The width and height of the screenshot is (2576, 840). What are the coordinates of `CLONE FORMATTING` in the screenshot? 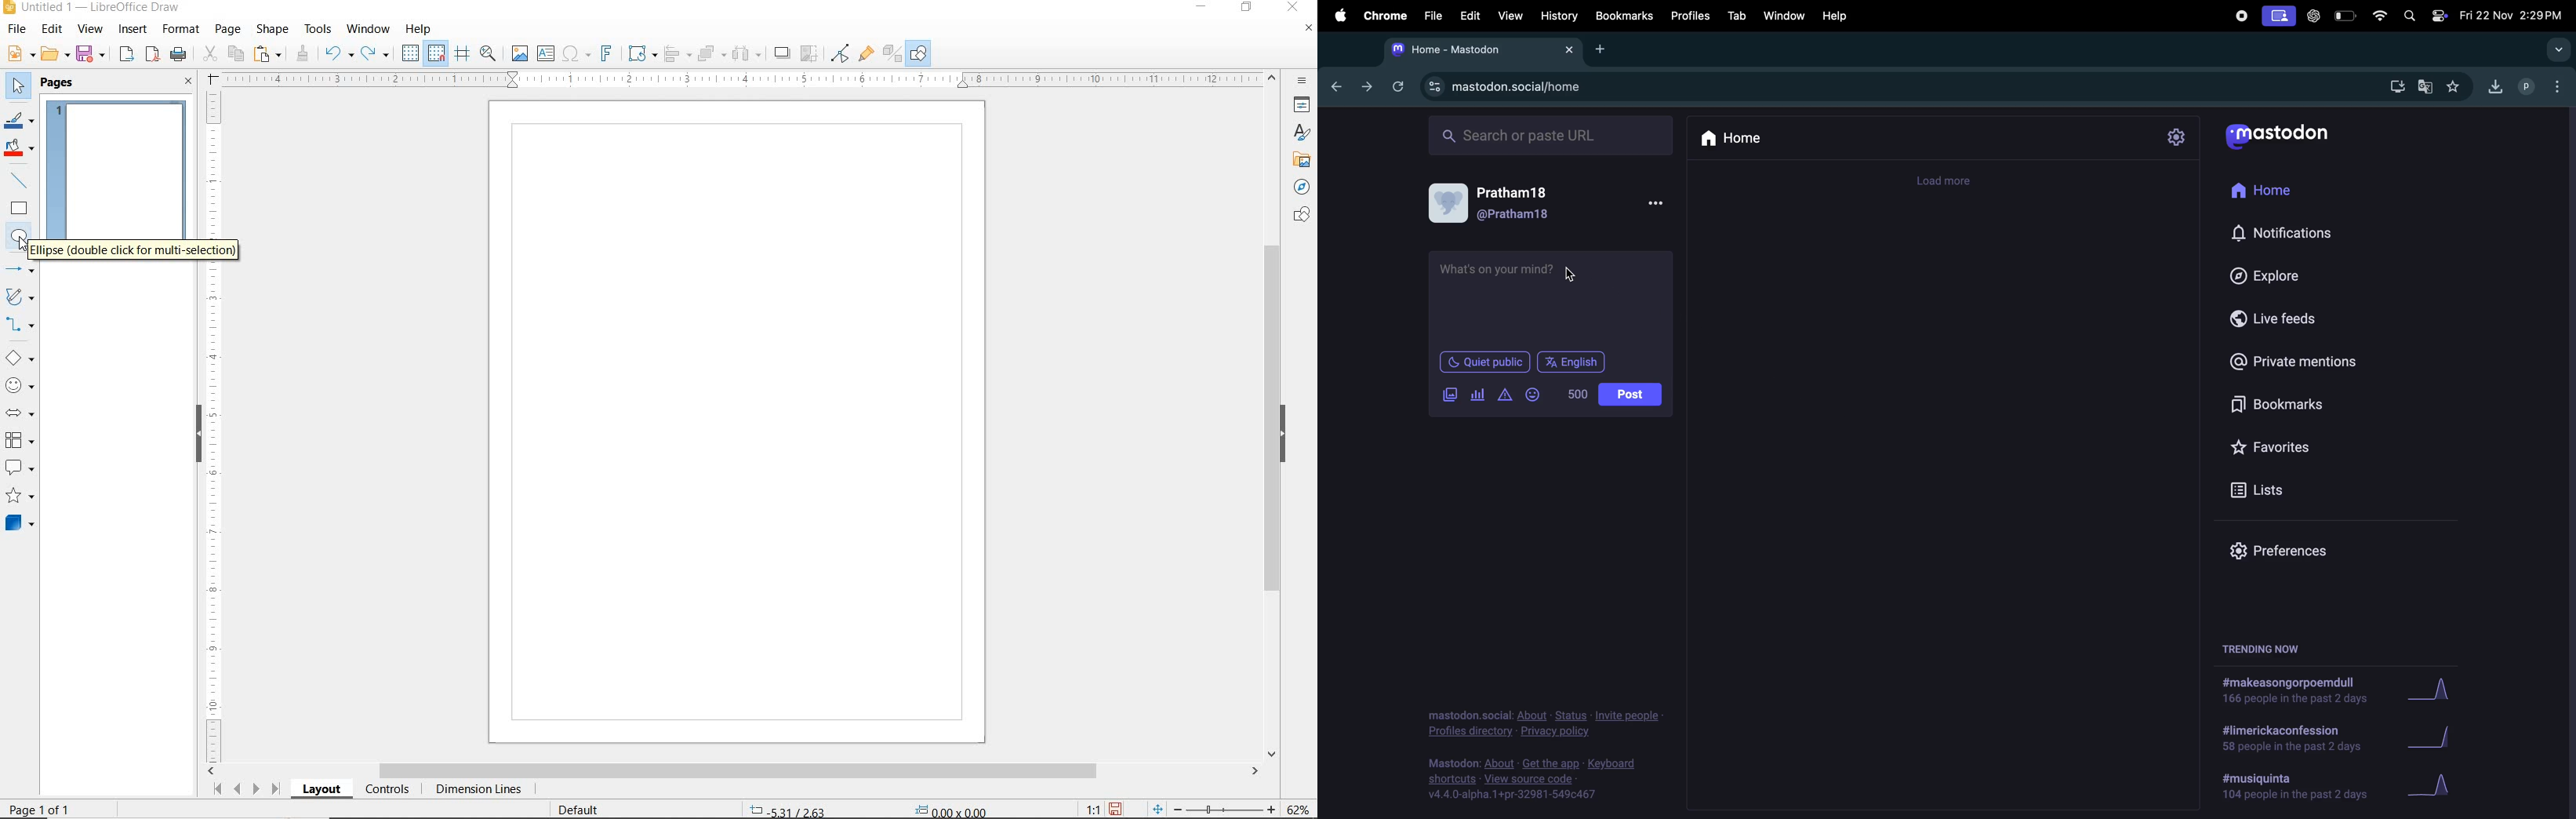 It's located at (302, 53).